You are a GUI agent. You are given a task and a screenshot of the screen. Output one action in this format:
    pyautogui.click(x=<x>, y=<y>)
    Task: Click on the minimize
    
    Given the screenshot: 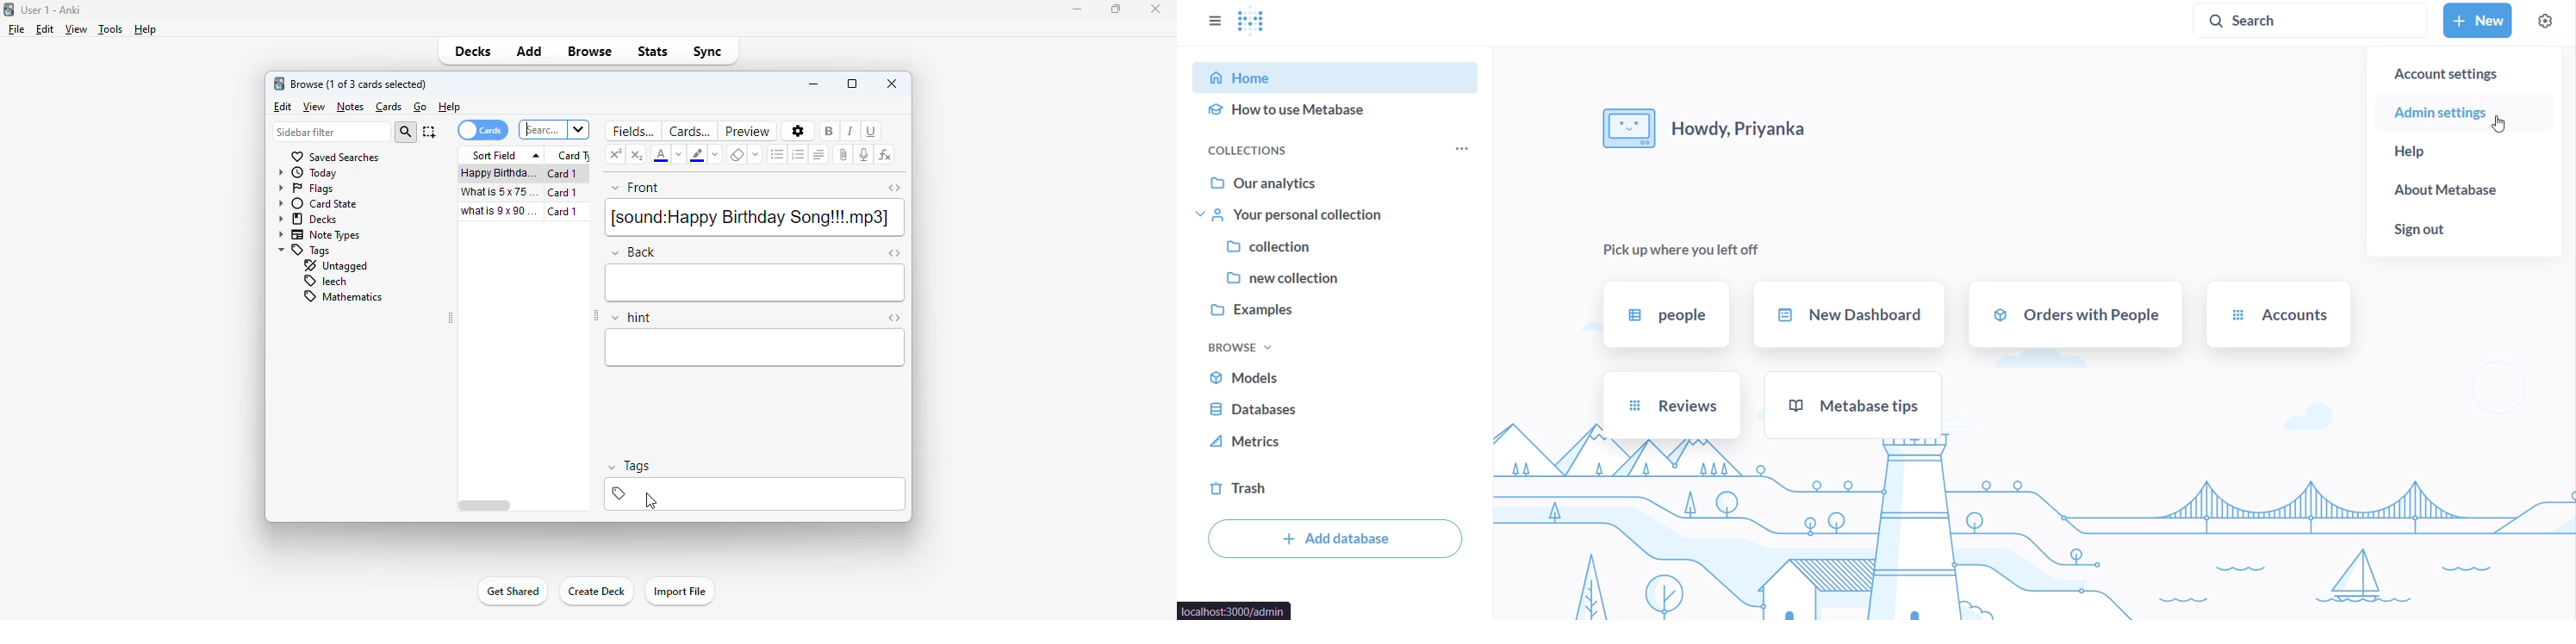 What is the action you would take?
    pyautogui.click(x=813, y=84)
    